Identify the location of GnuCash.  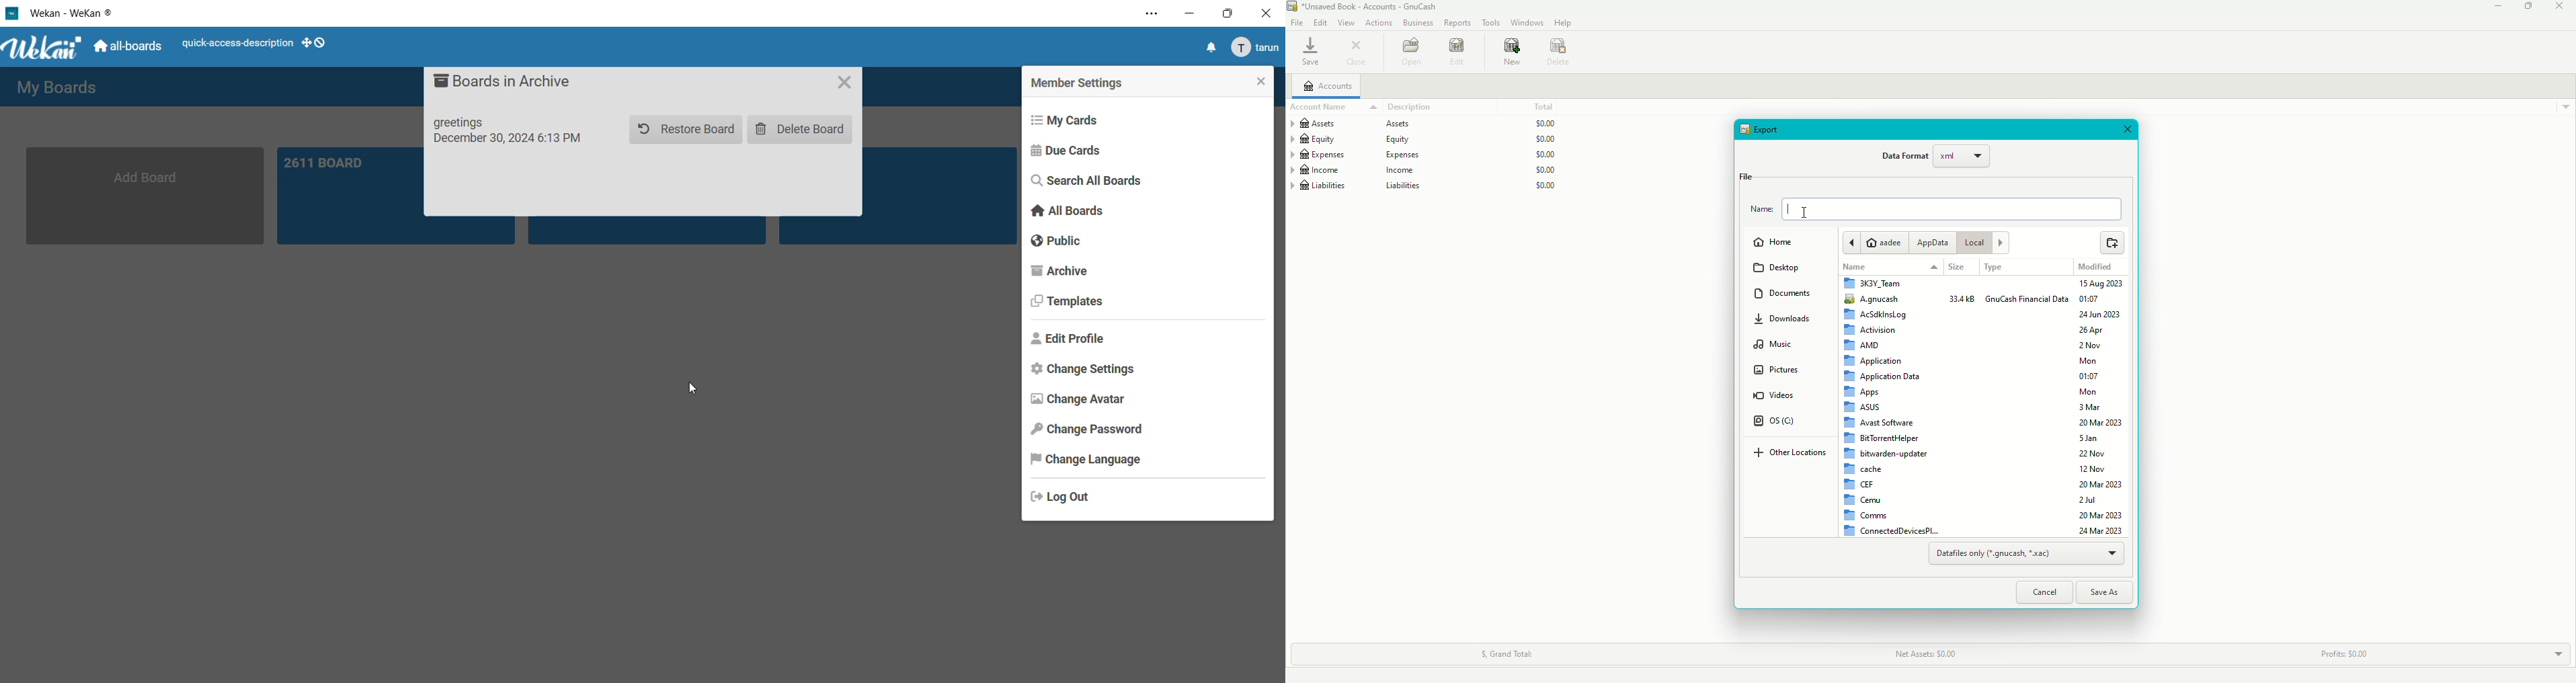
(2027, 300).